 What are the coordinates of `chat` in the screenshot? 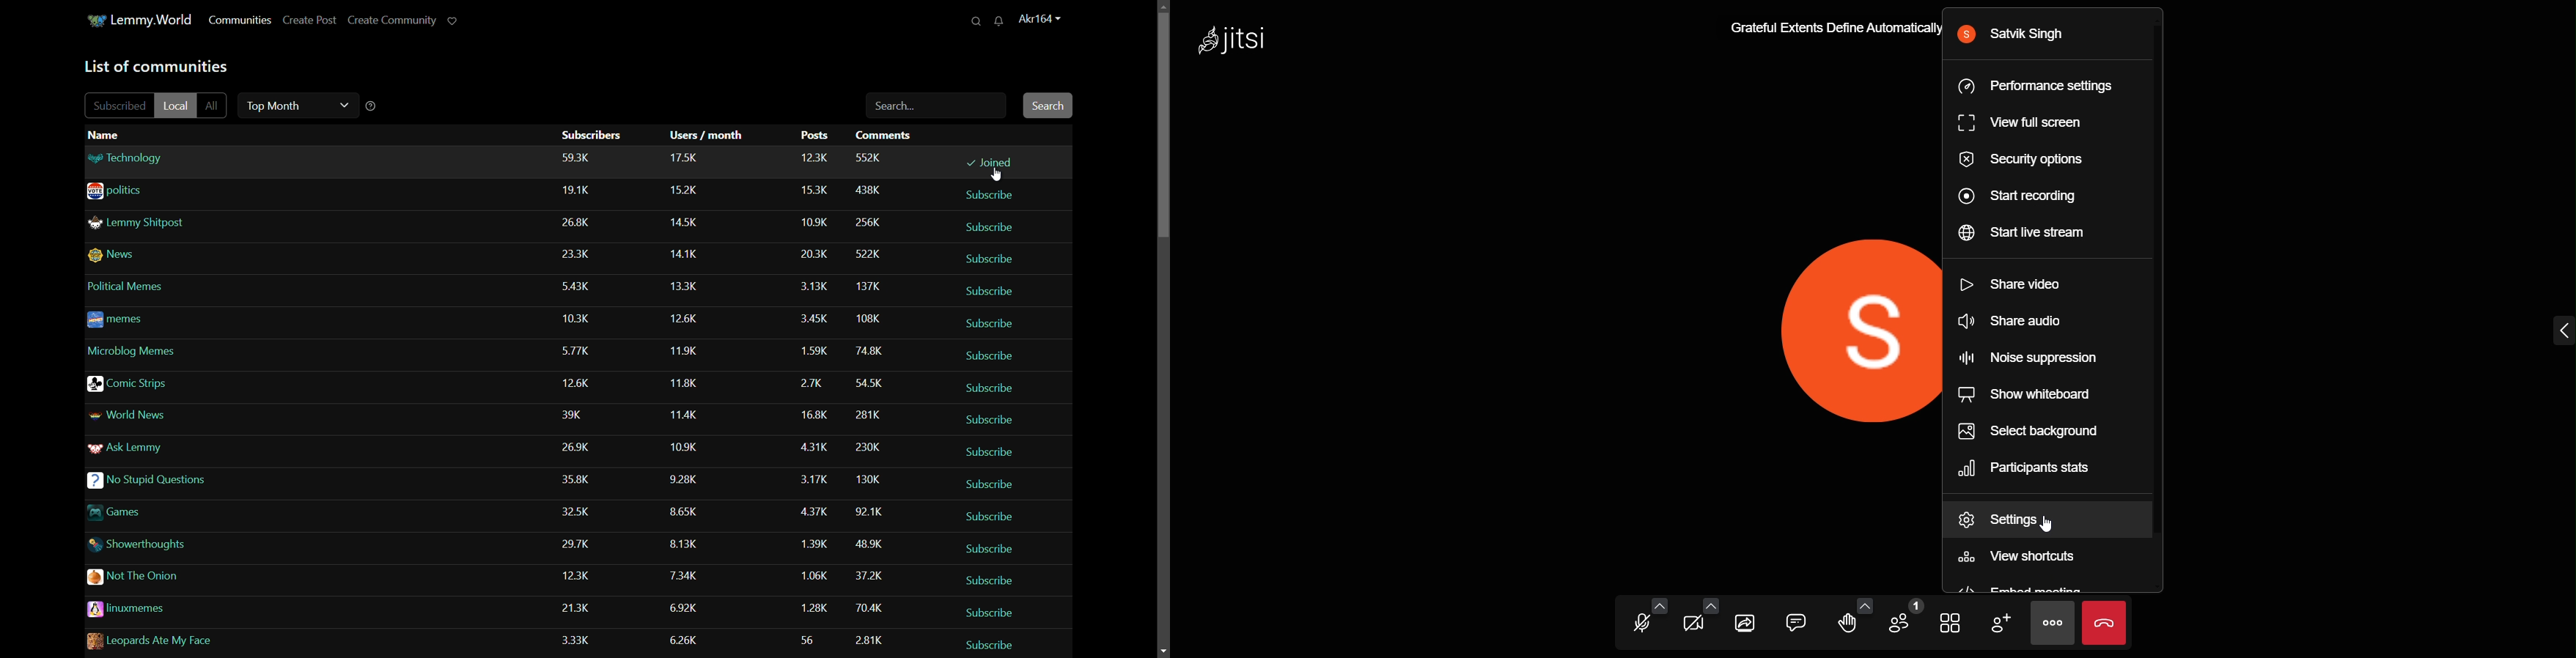 It's located at (1797, 621).